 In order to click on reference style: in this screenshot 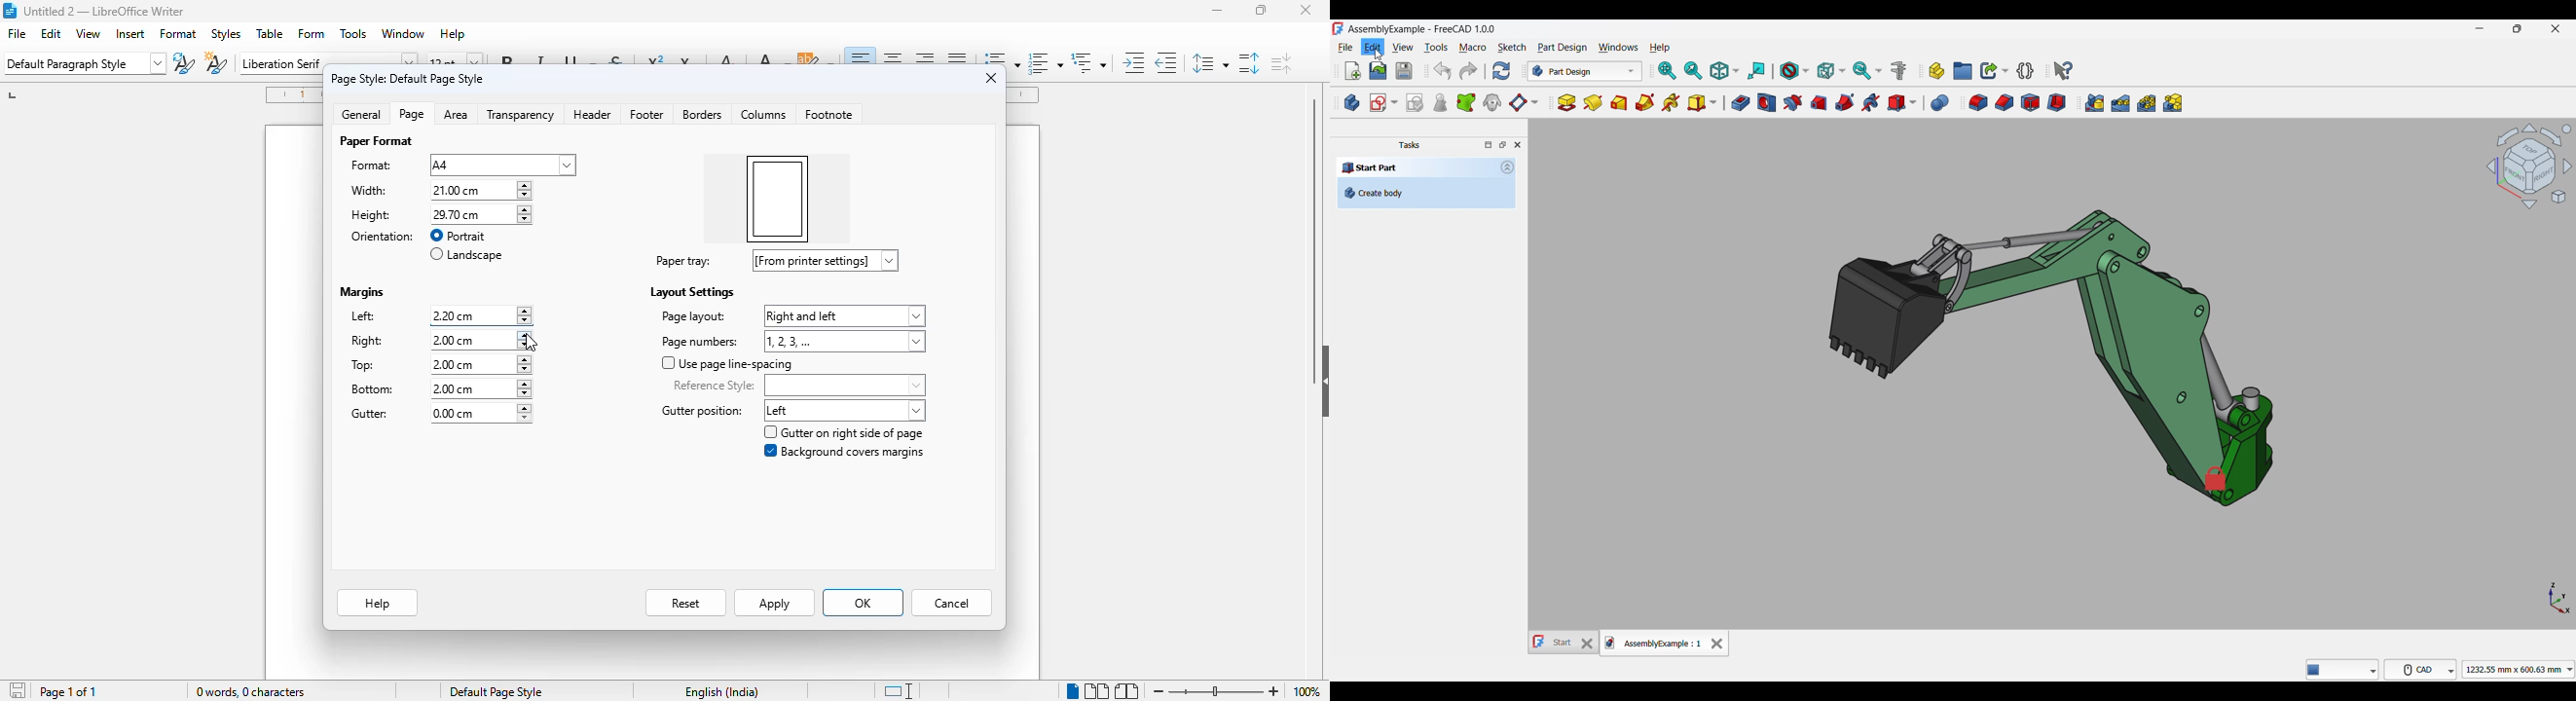, I will do `click(709, 387)`.